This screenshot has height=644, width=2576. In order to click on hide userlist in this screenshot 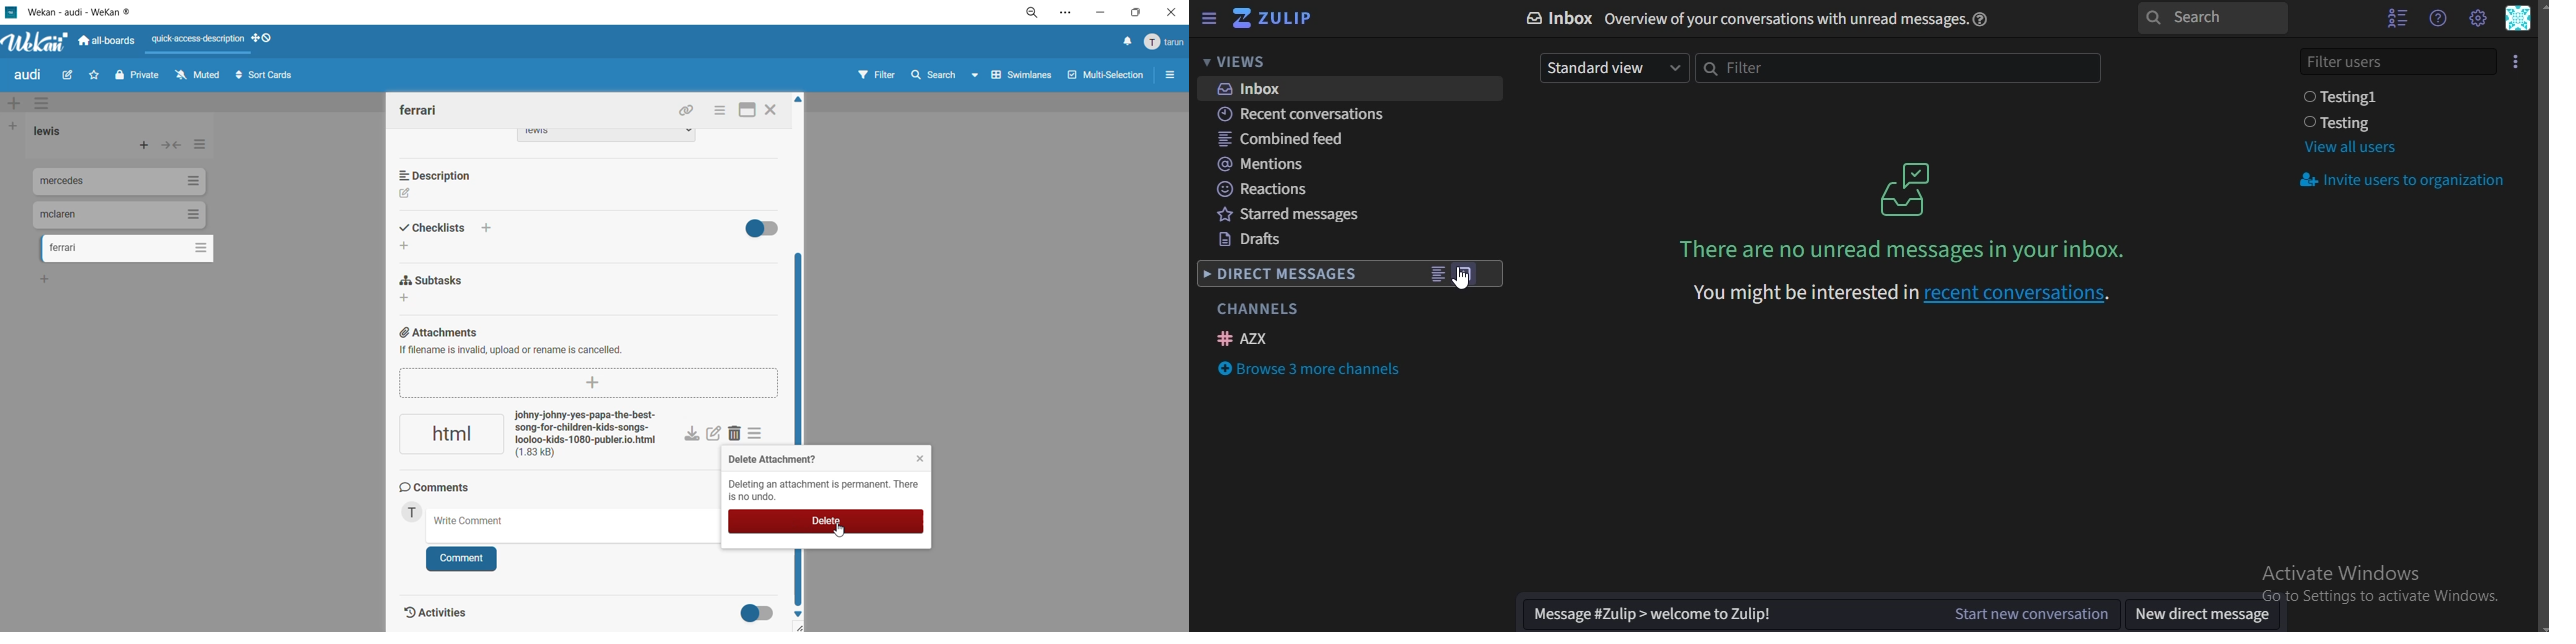, I will do `click(2392, 18)`.